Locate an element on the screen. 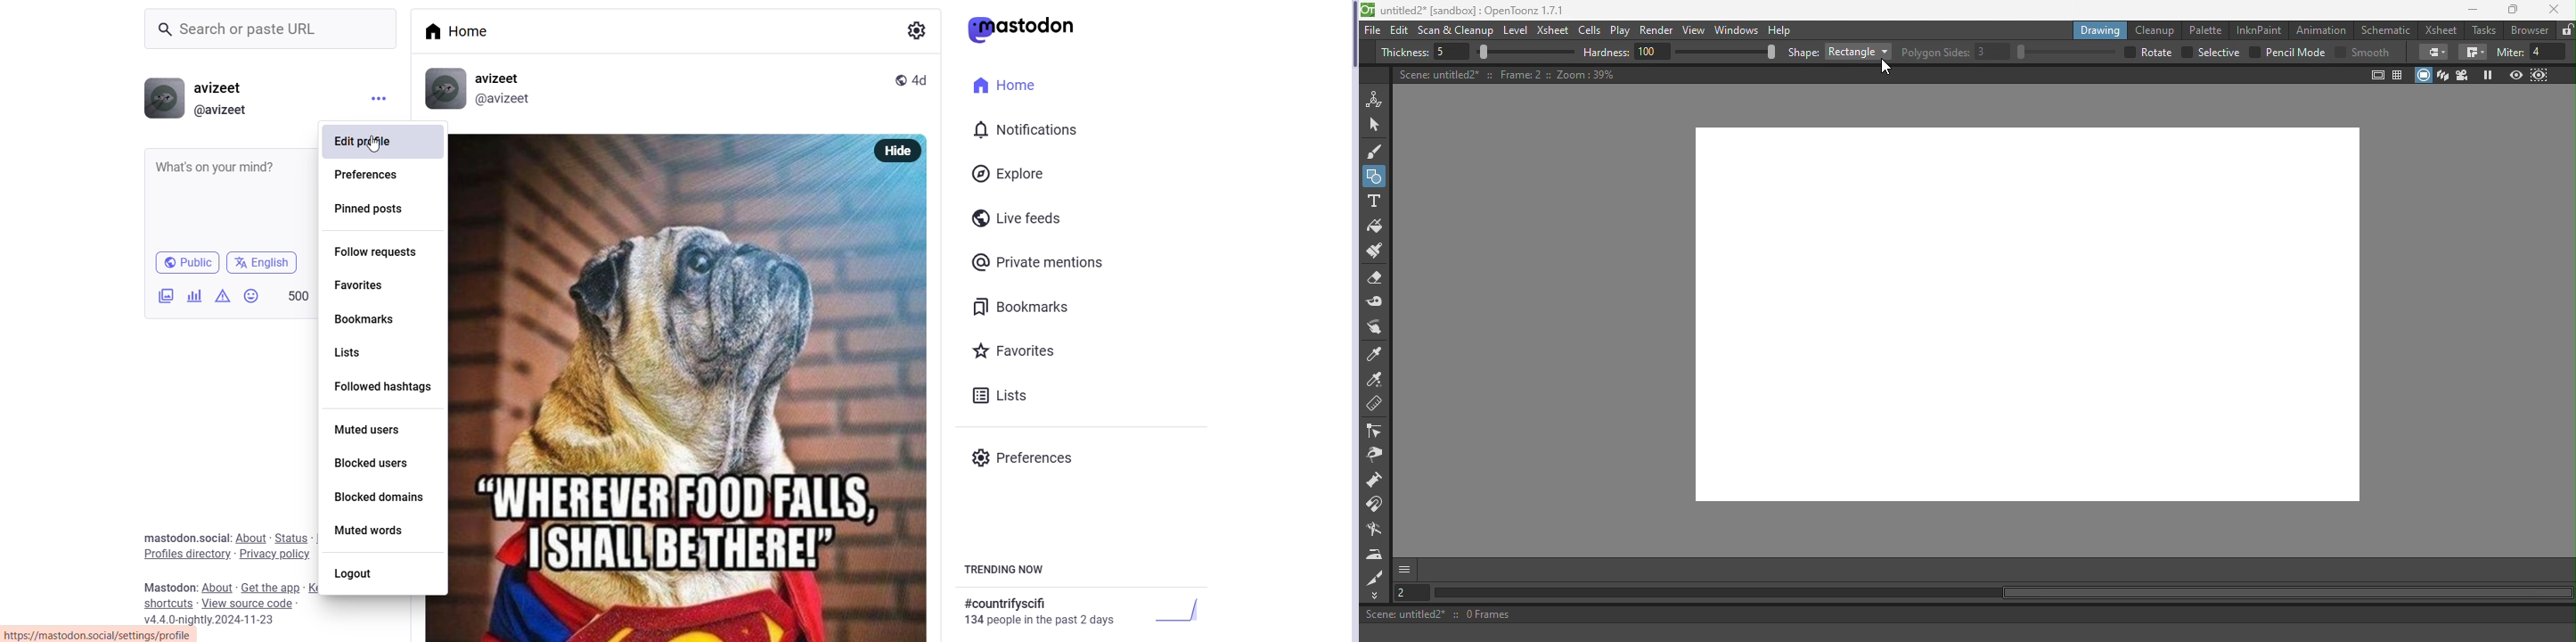  lists is located at coordinates (362, 350).